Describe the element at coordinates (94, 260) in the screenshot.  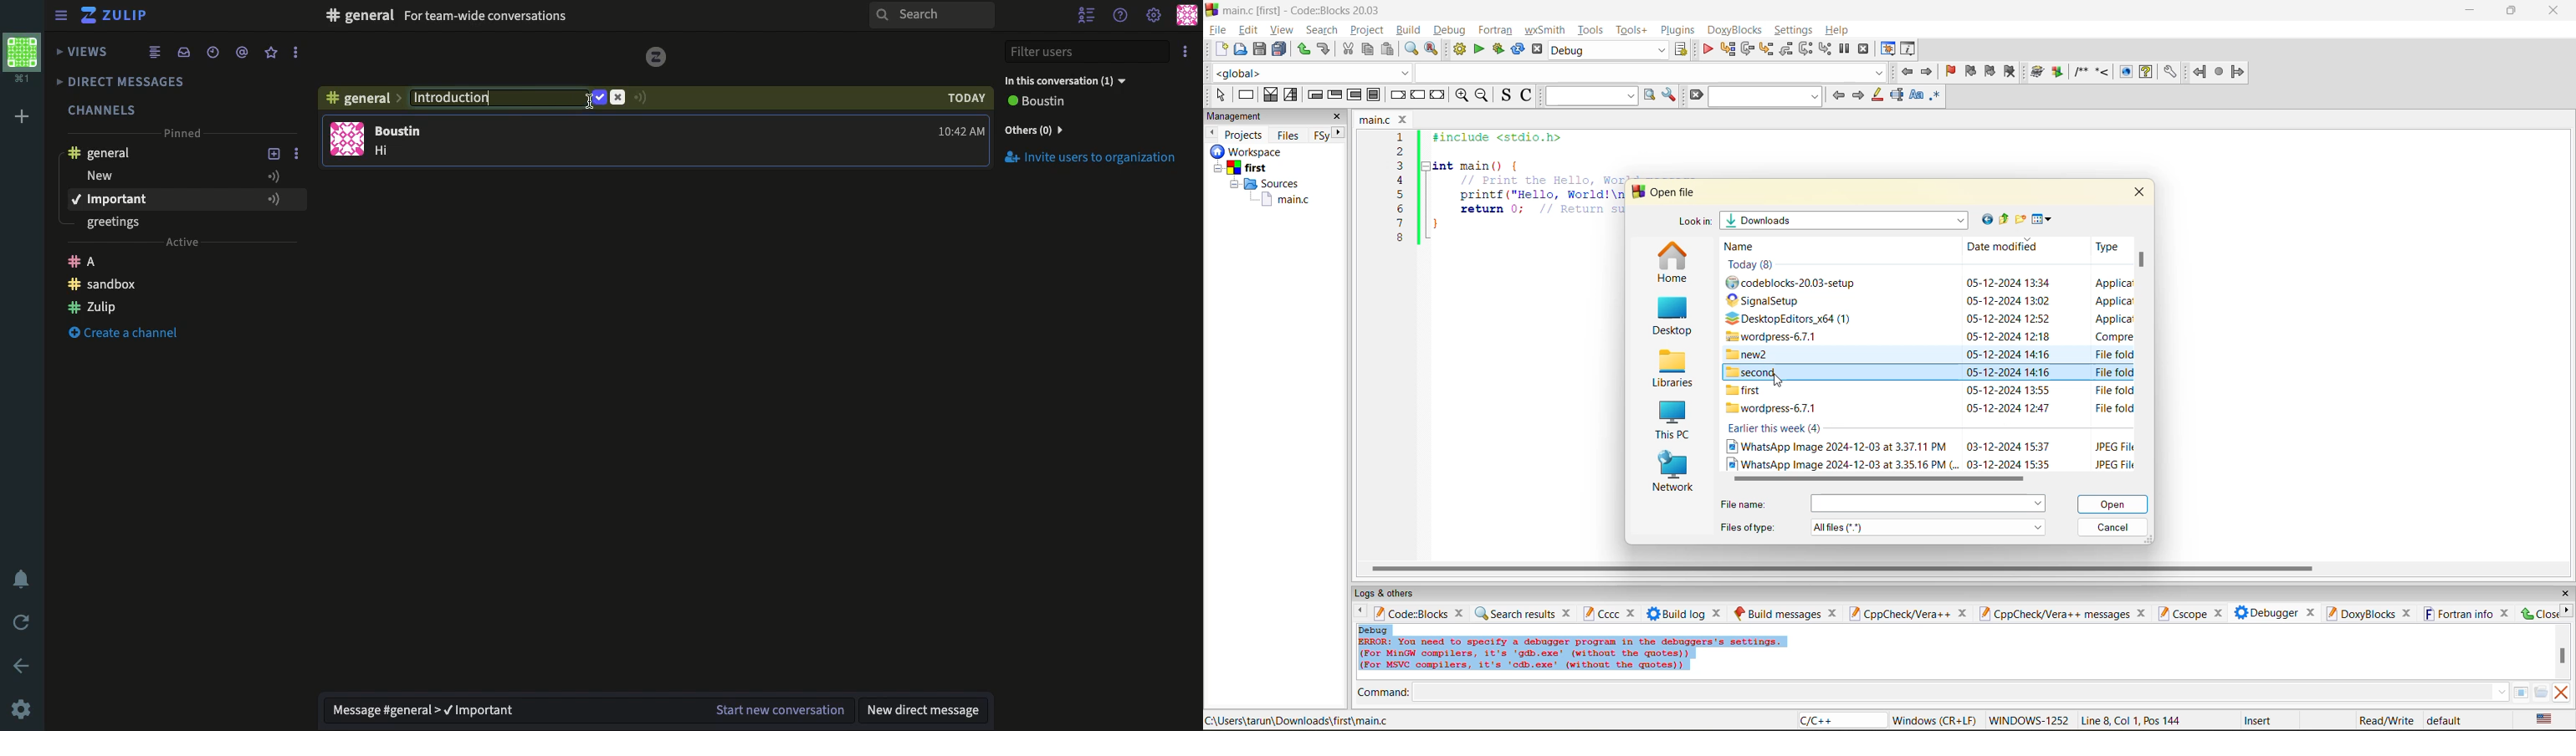
I see `Zulip` at that location.